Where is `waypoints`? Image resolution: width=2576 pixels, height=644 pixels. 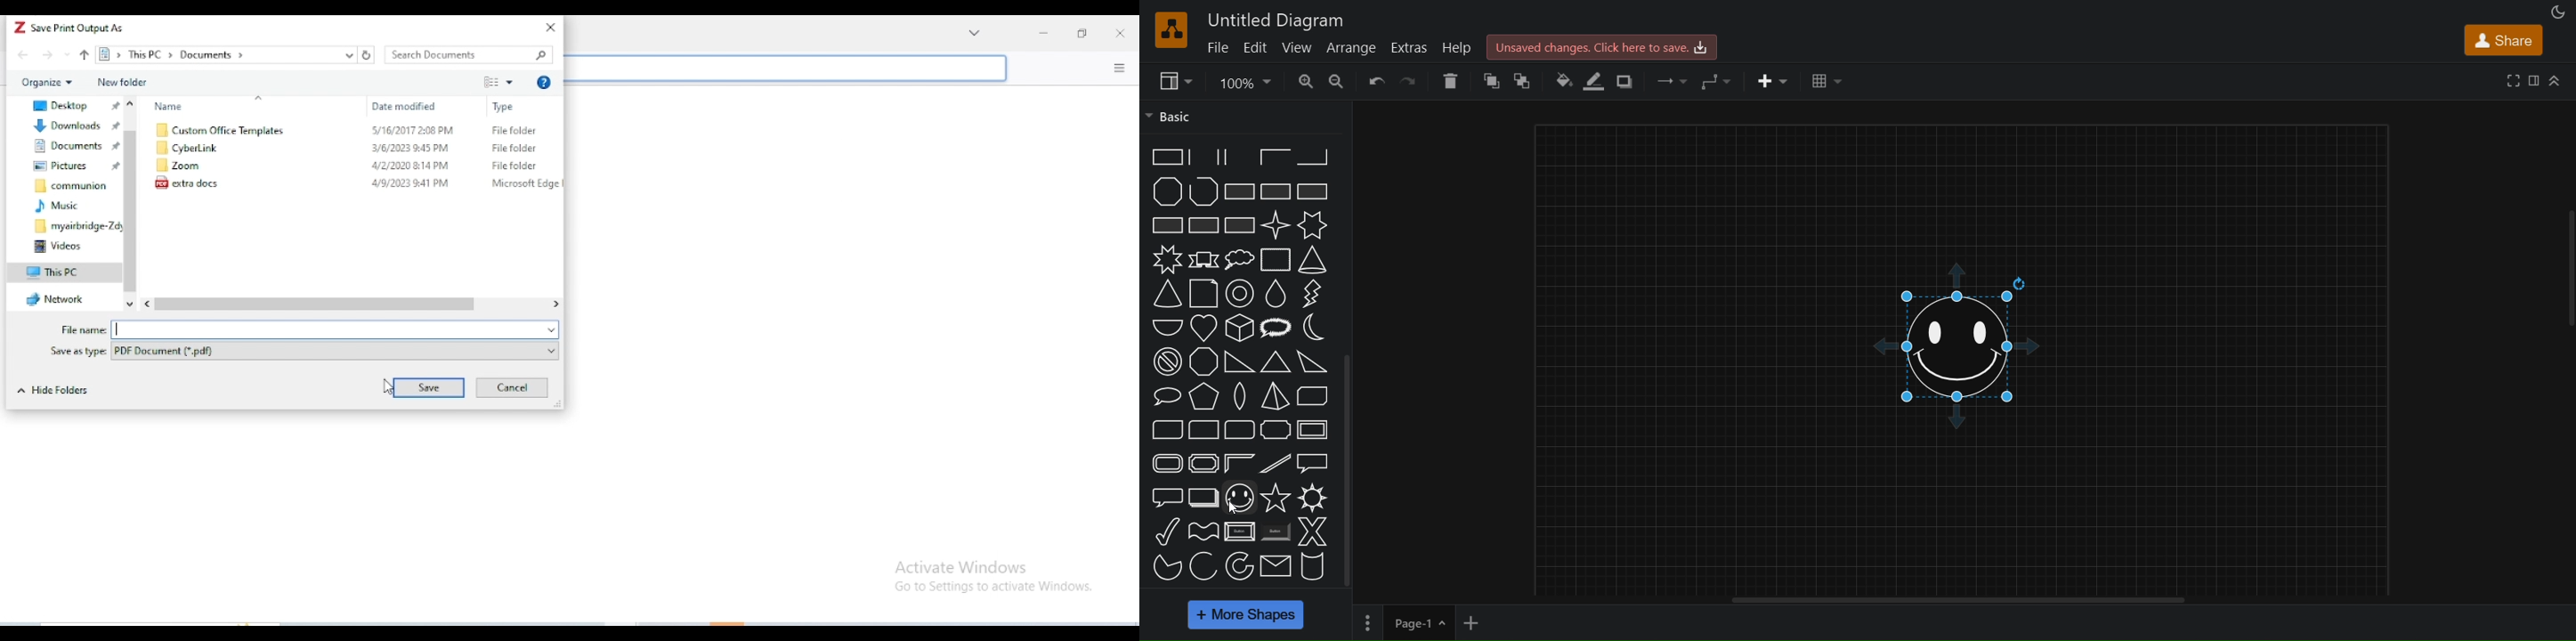
waypoints is located at coordinates (1720, 82).